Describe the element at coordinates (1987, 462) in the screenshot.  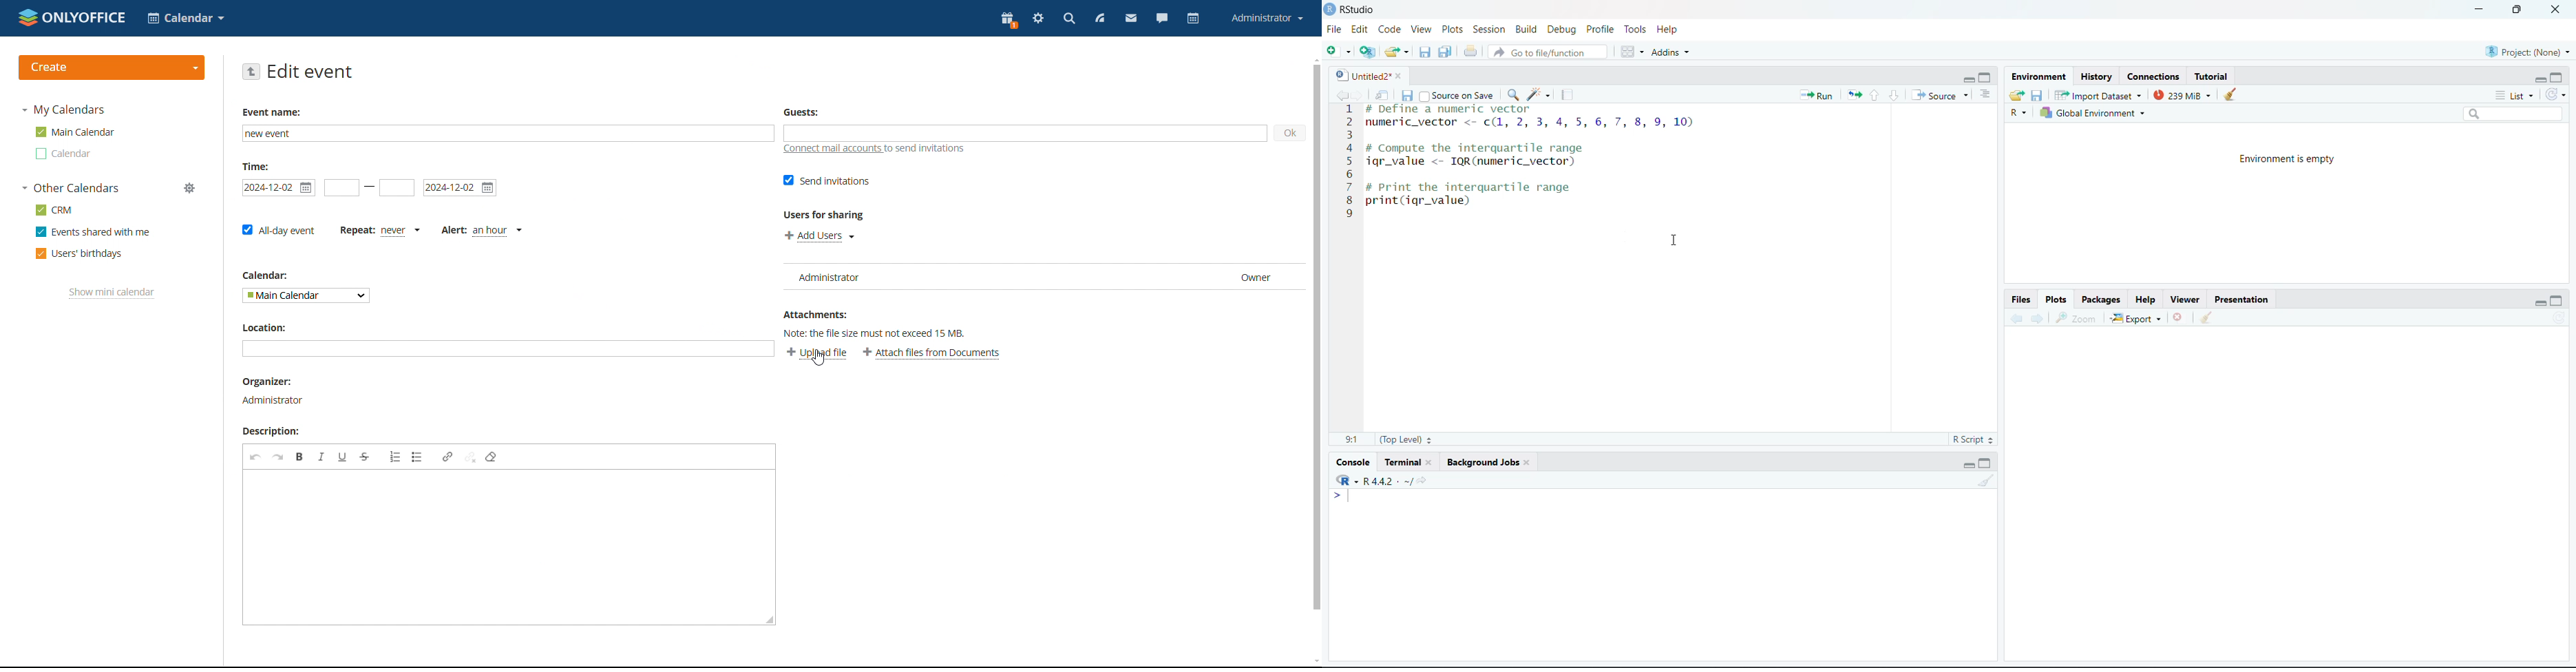
I see `Maximize` at that location.